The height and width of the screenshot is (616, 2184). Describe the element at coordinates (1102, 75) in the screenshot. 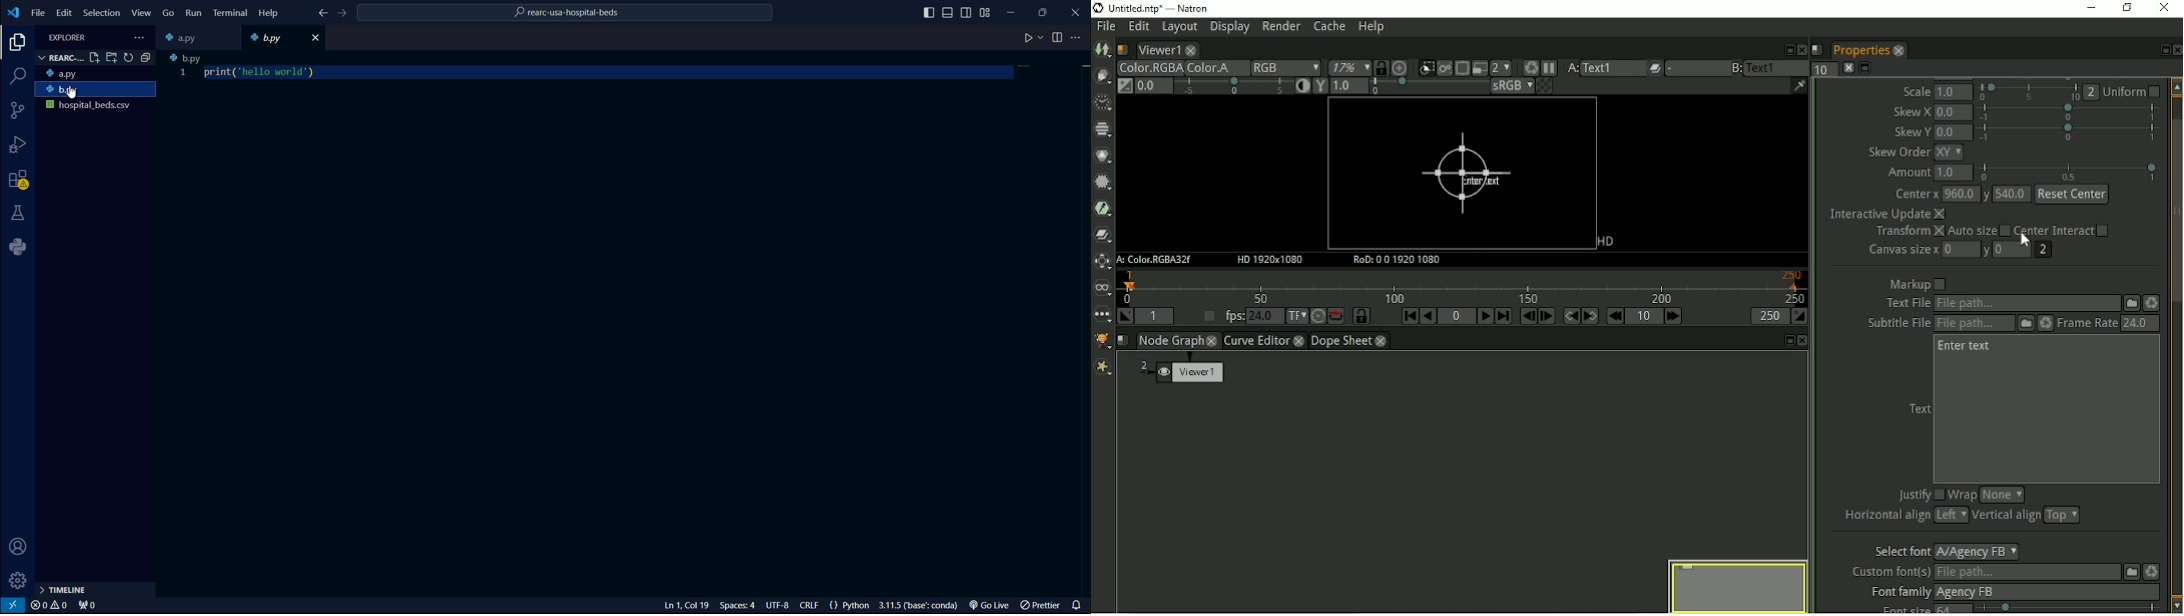

I see `Draw` at that location.